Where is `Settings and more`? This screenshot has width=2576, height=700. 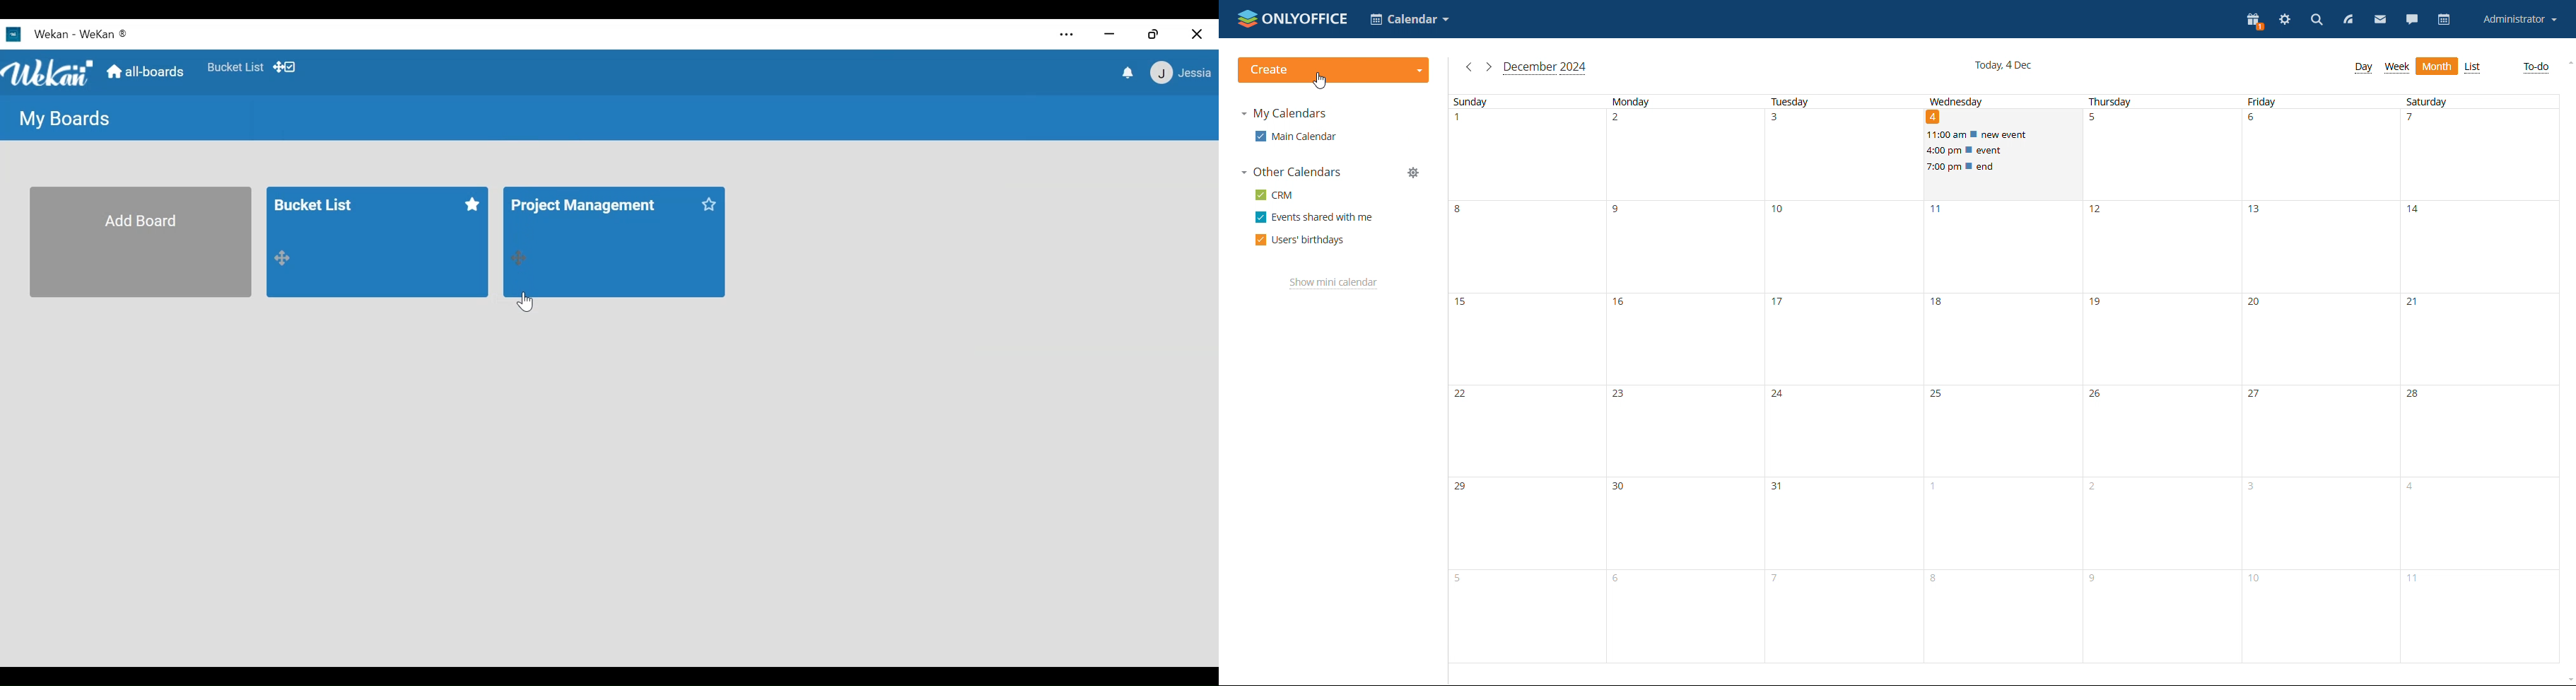
Settings and more is located at coordinates (1068, 34).